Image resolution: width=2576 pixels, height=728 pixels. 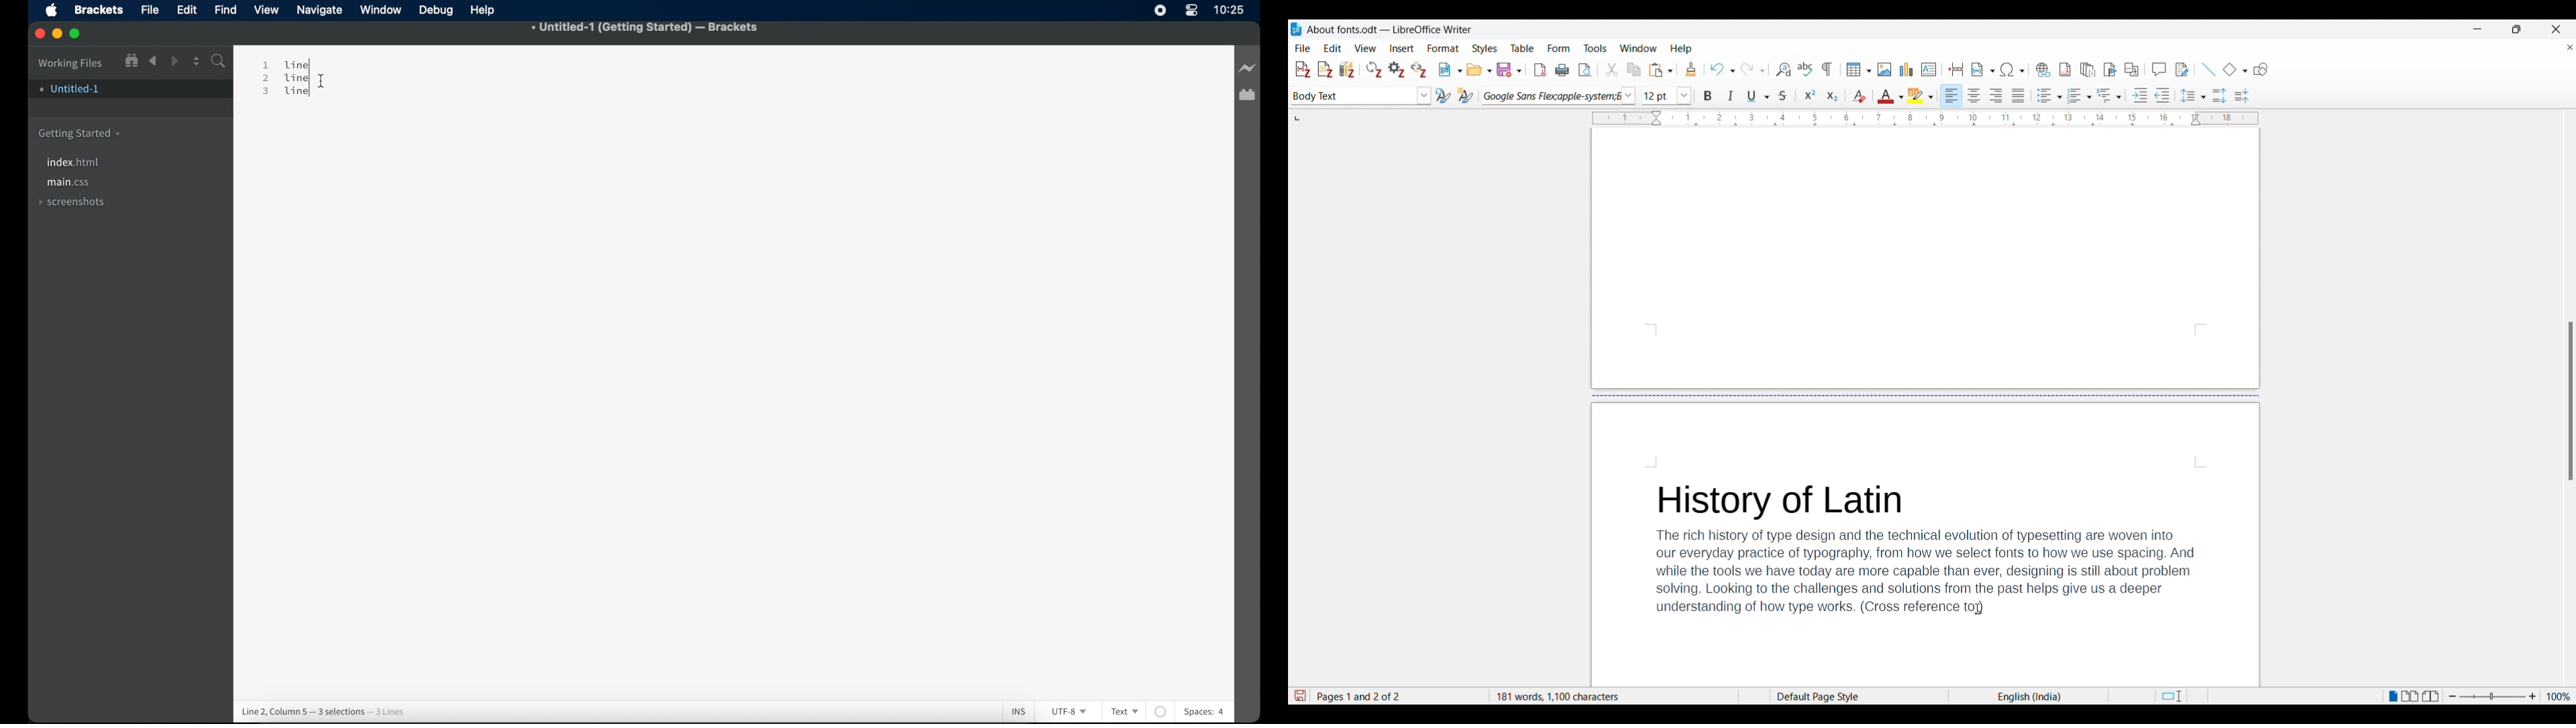 What do you see at coordinates (323, 707) in the screenshot?
I see `line  3, column 5 - 3 lines` at bounding box center [323, 707].